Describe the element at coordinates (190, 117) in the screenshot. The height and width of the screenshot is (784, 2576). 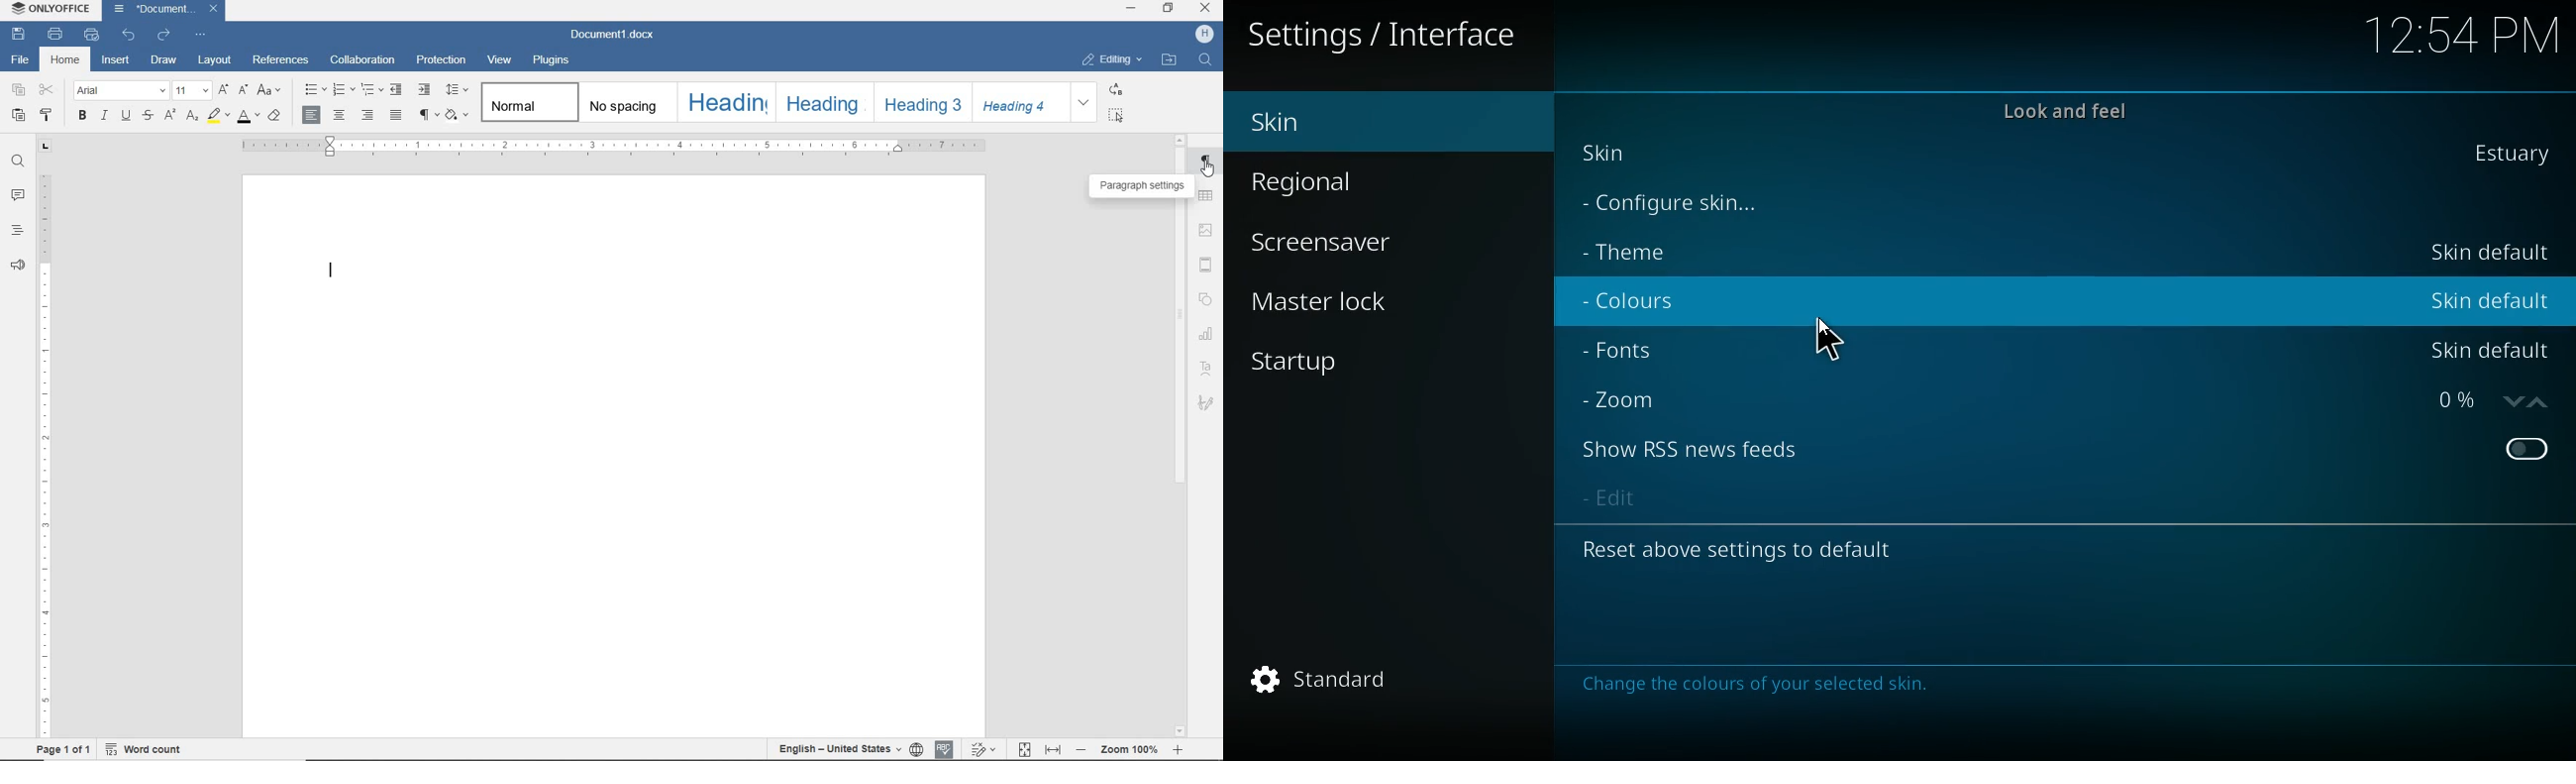
I see `subscript` at that location.